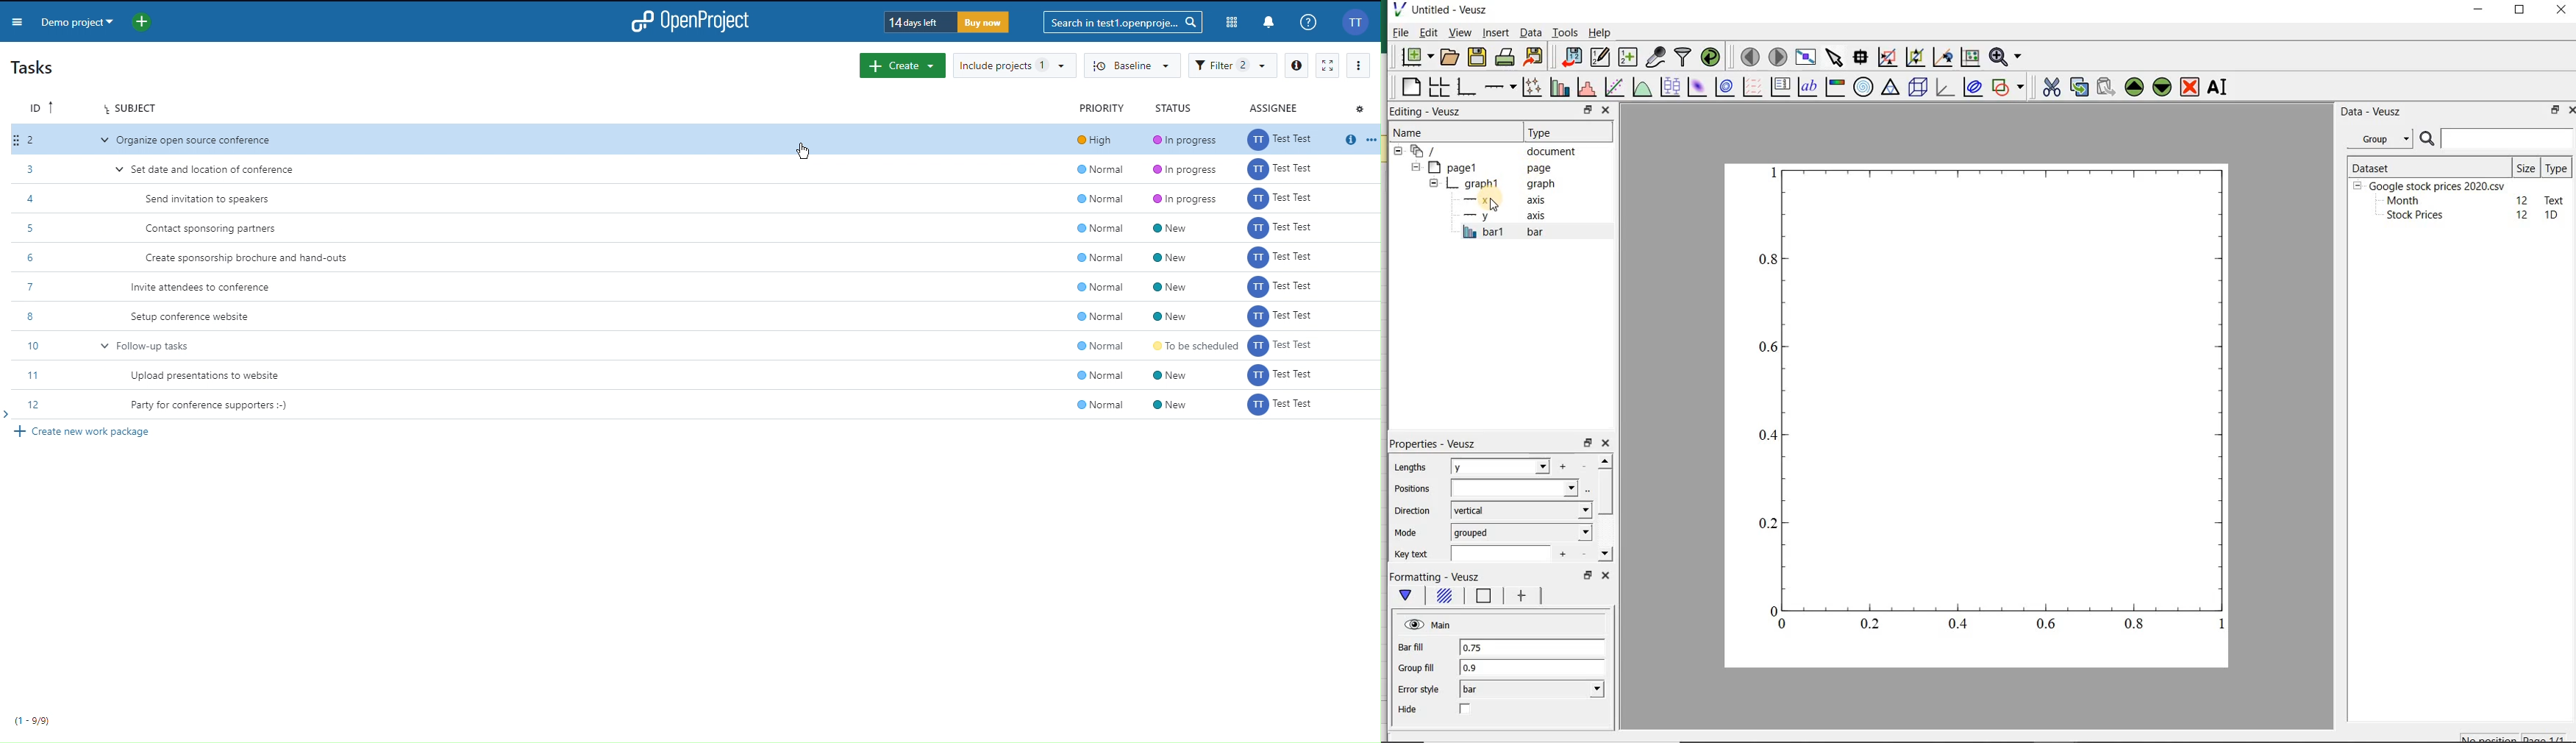  What do you see at coordinates (1496, 33) in the screenshot?
I see `insert` at bounding box center [1496, 33].